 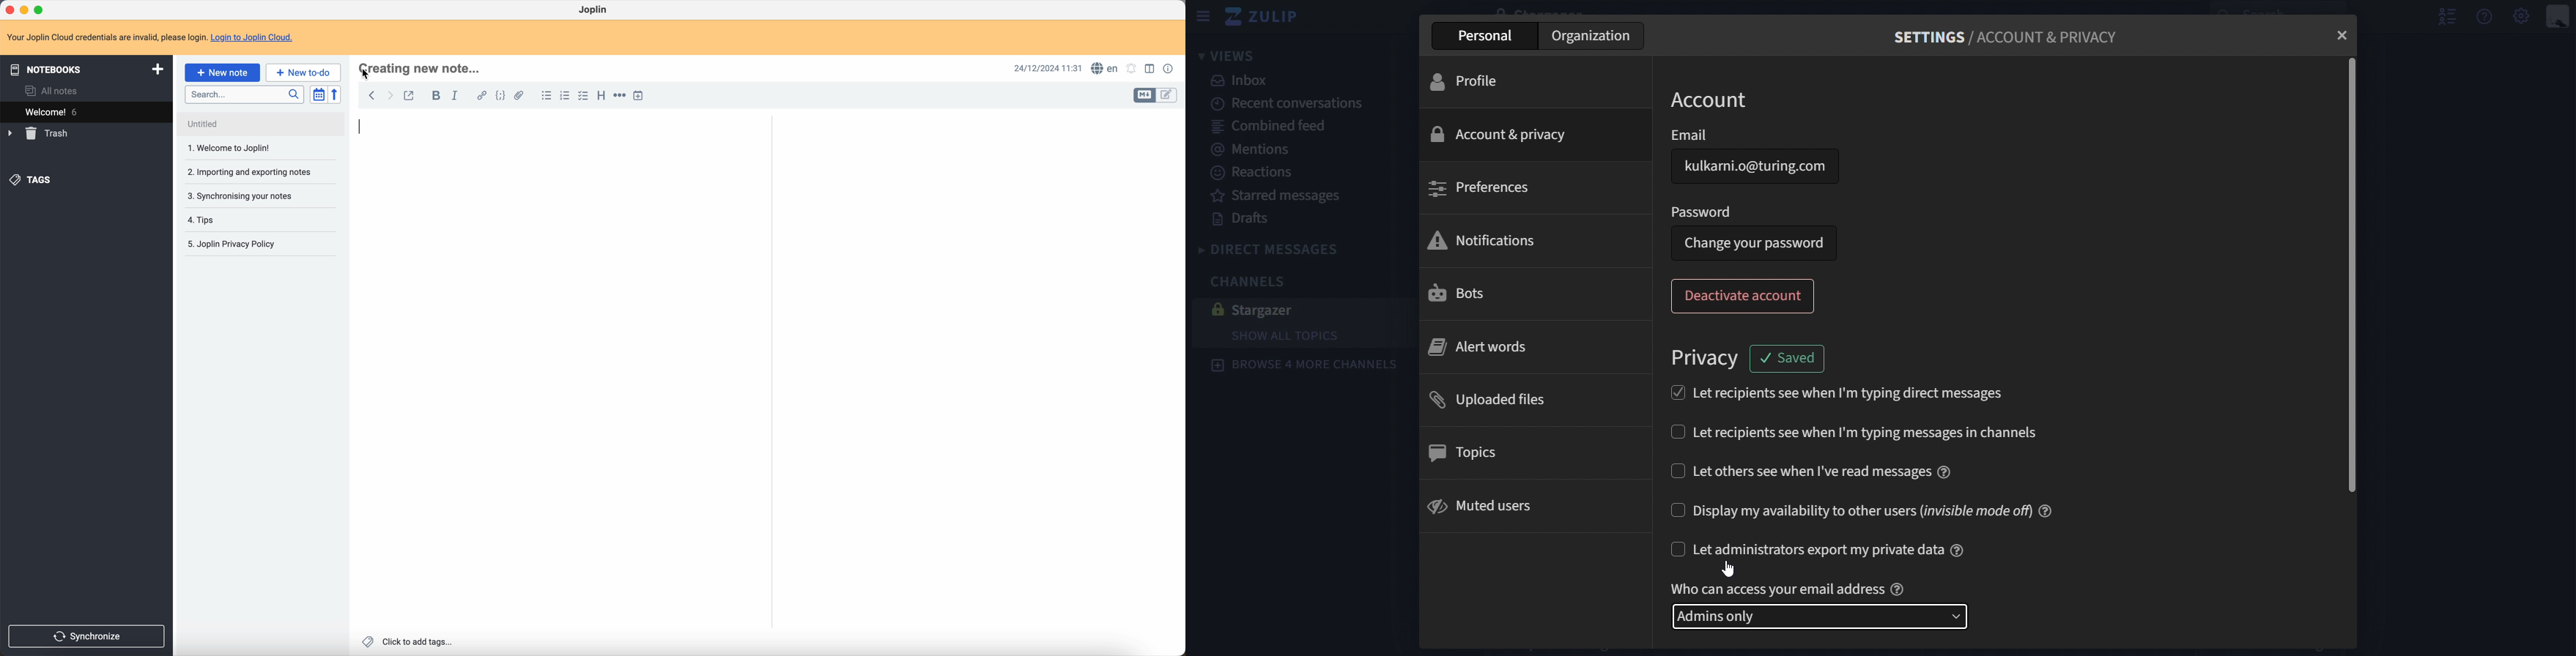 What do you see at coordinates (1244, 280) in the screenshot?
I see `channels` at bounding box center [1244, 280].